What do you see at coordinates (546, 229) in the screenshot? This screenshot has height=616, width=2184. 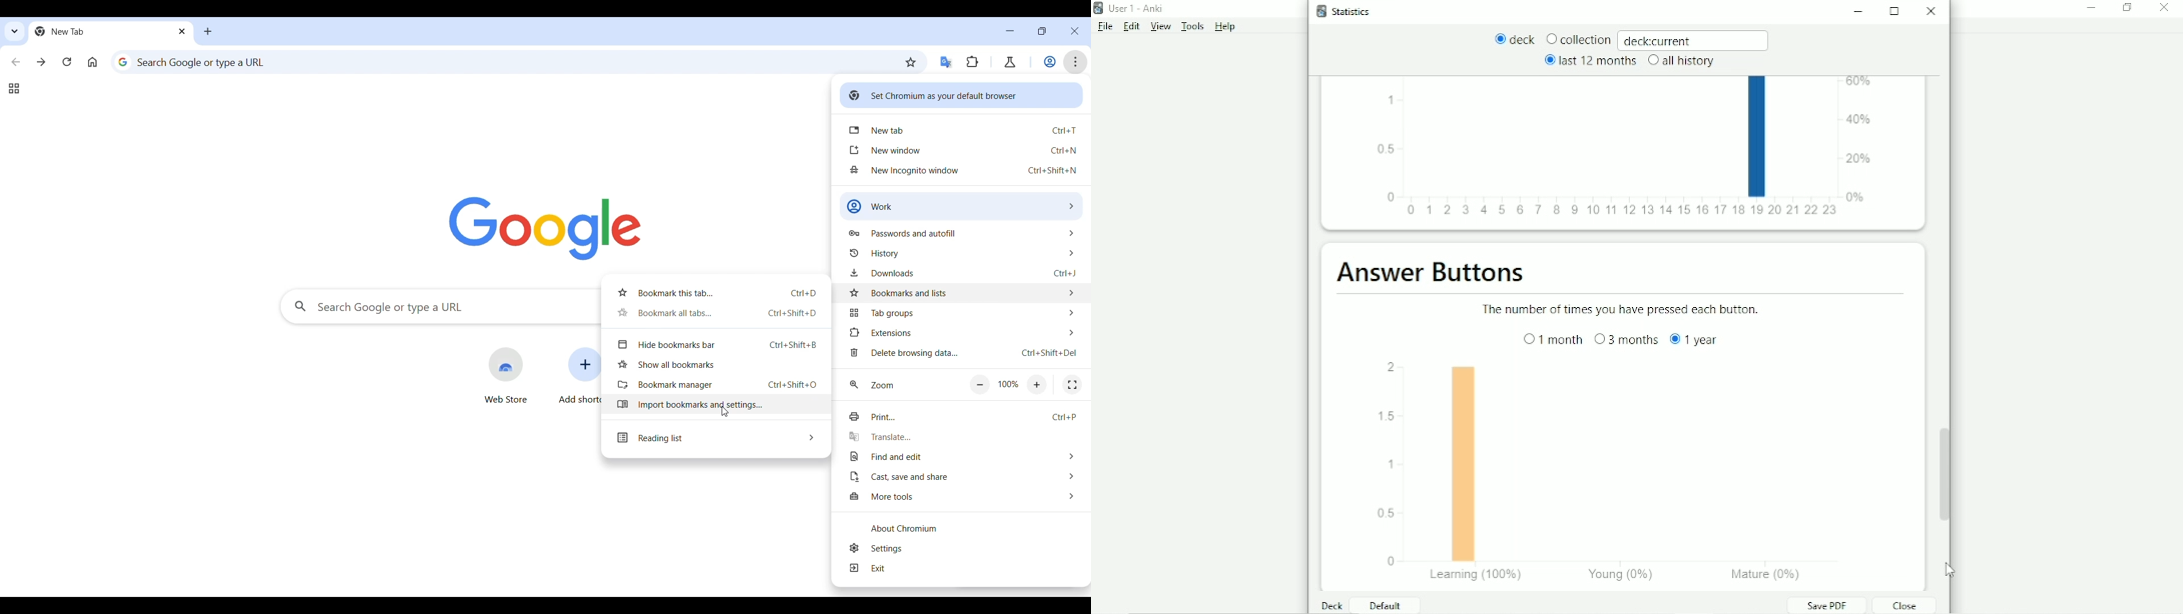 I see `google` at bounding box center [546, 229].